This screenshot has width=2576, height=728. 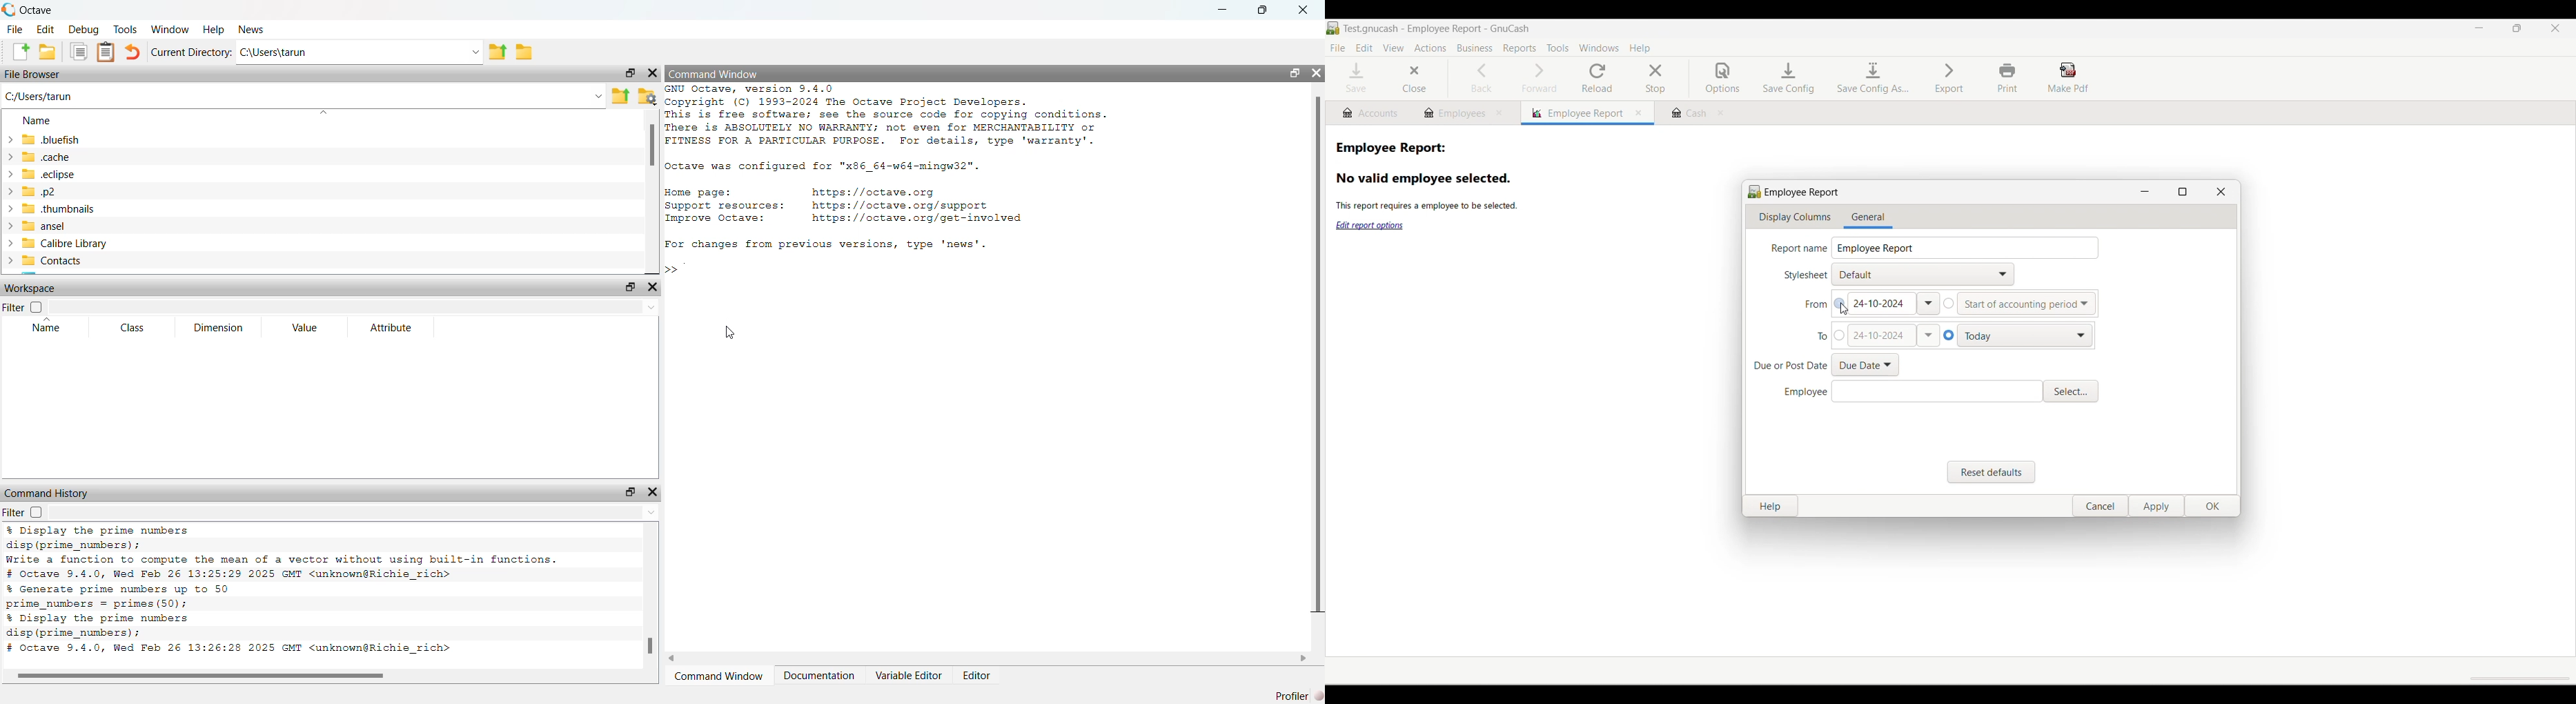 I want to click on add file, so click(x=22, y=51).